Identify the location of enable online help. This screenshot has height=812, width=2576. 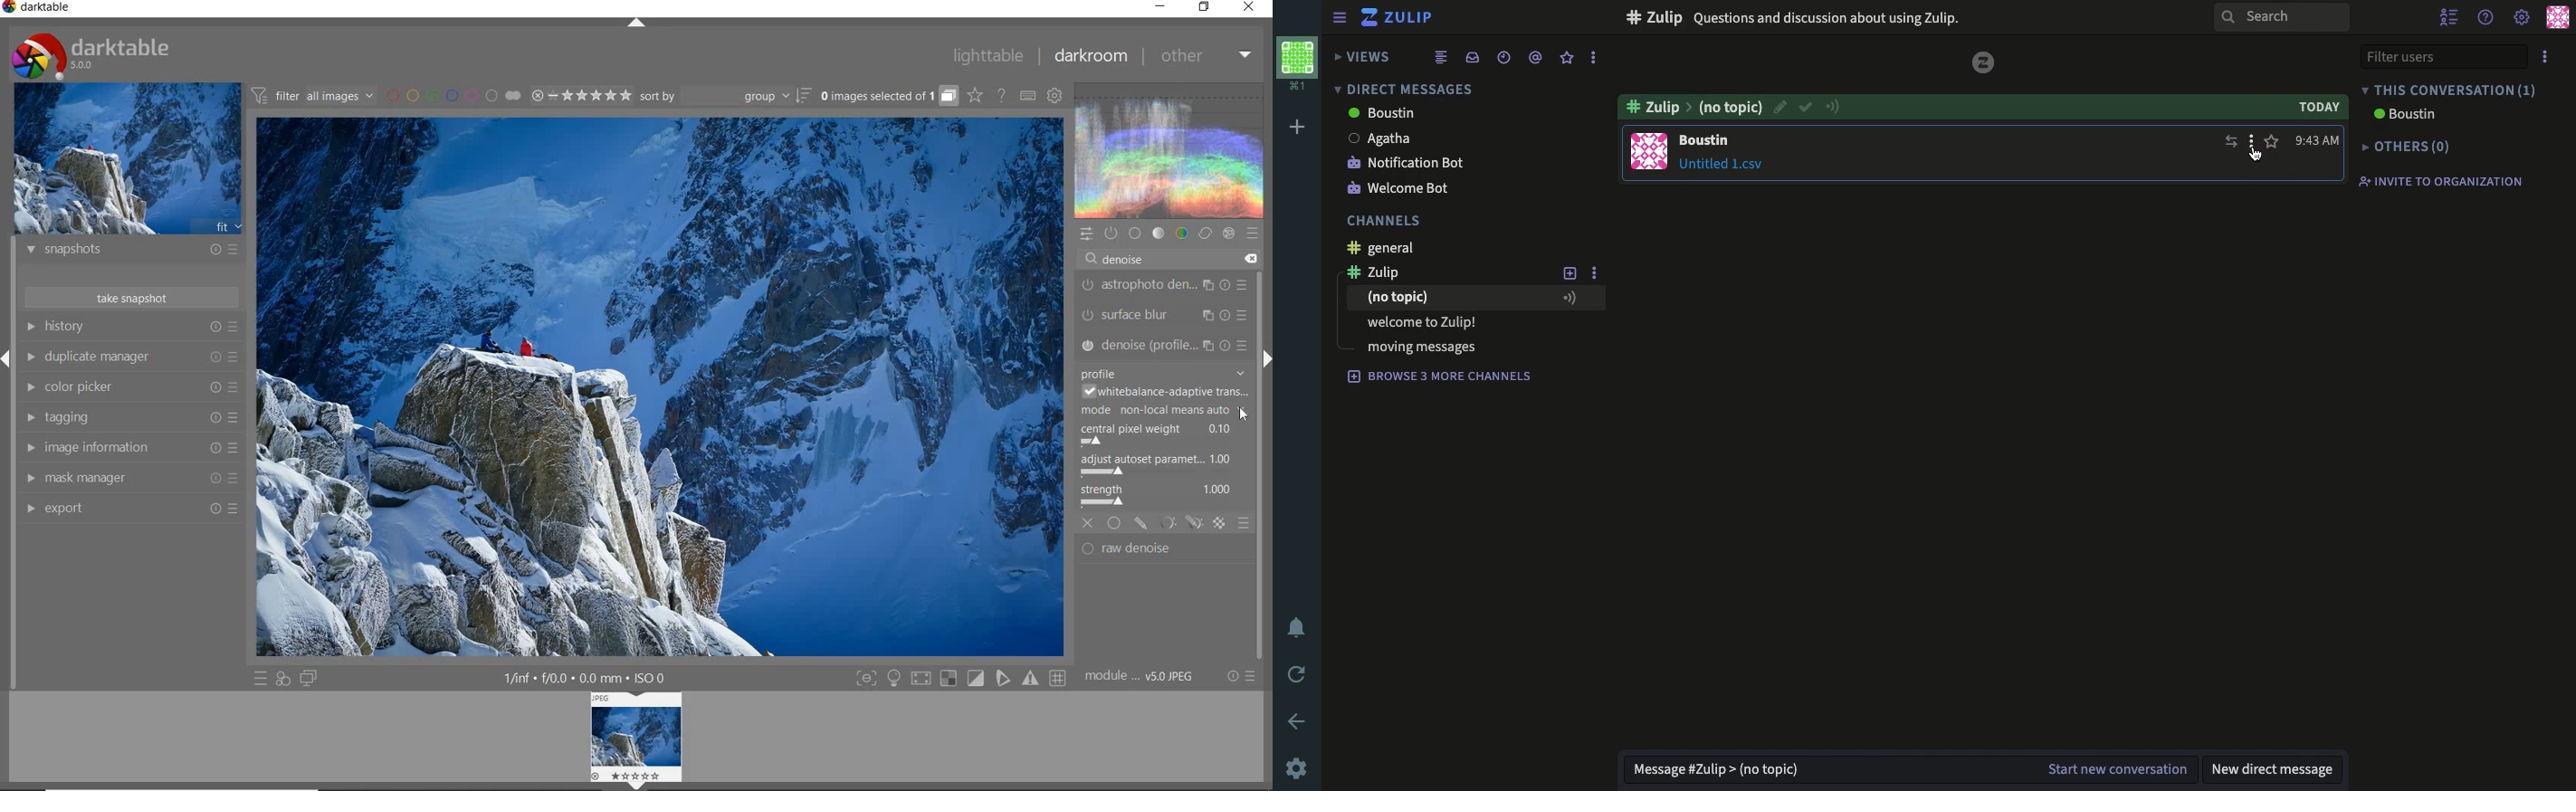
(1003, 97).